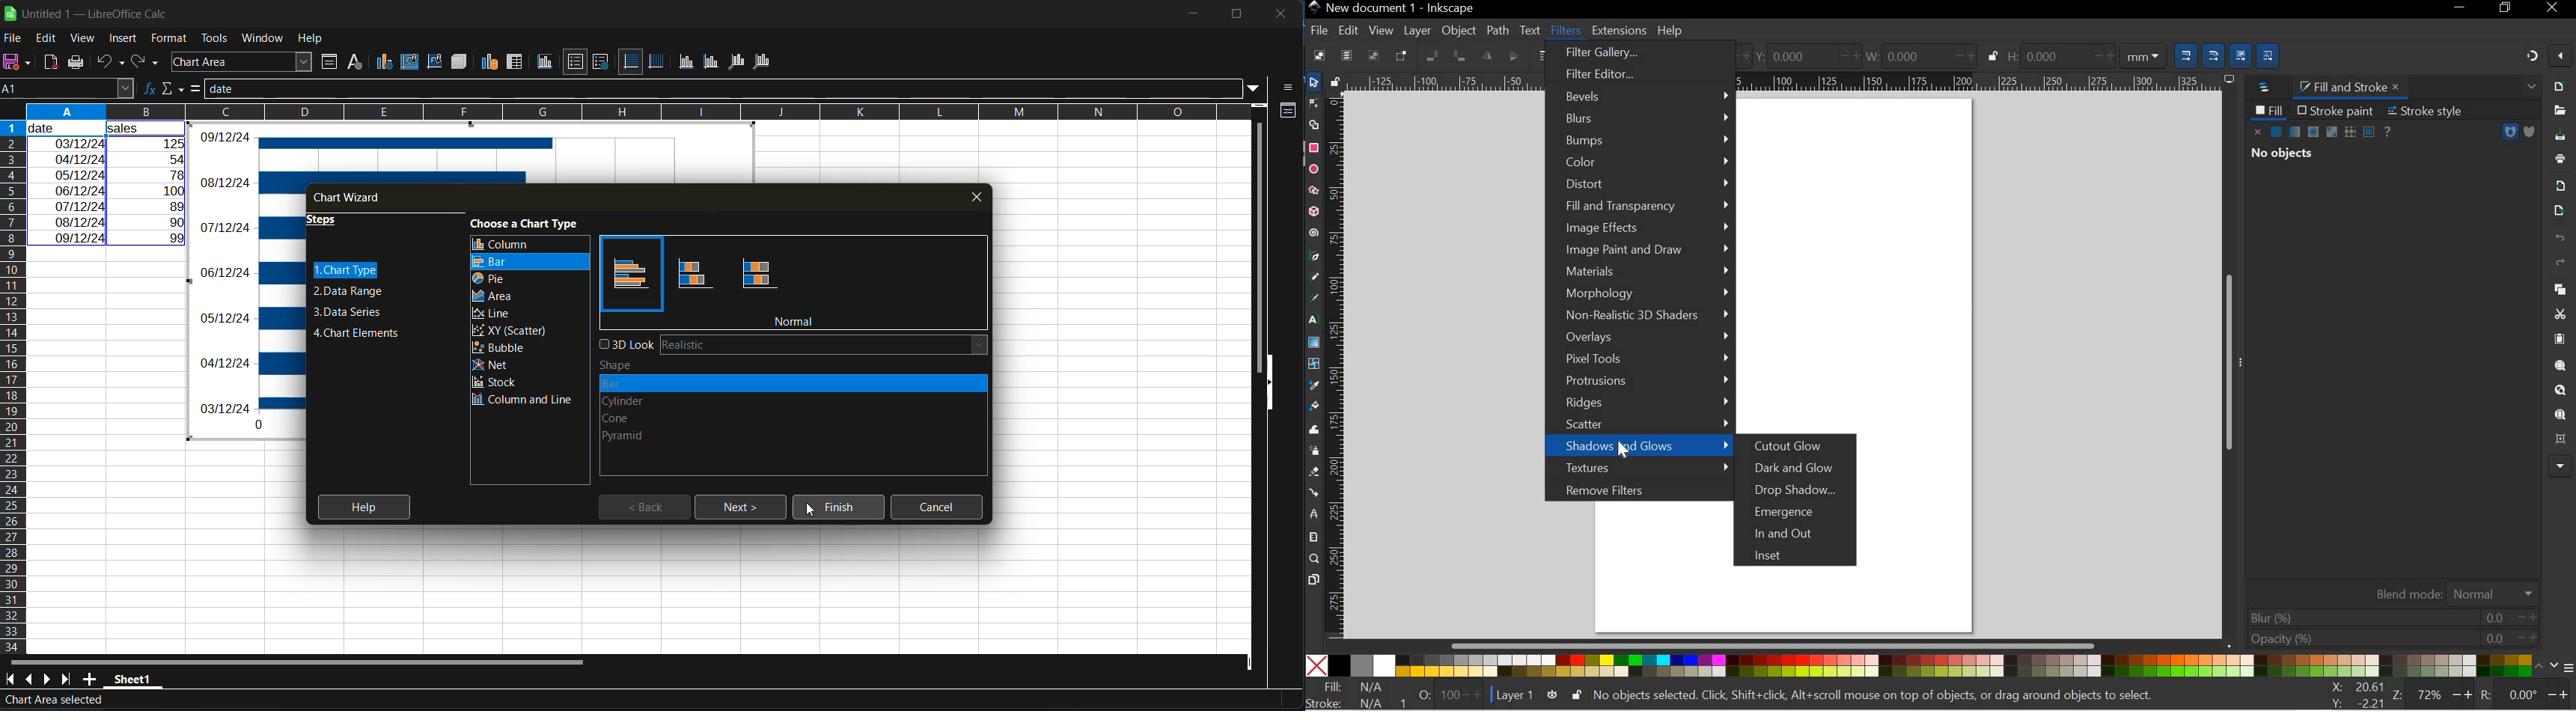 This screenshot has height=728, width=2576. I want to click on select function, so click(171, 89).